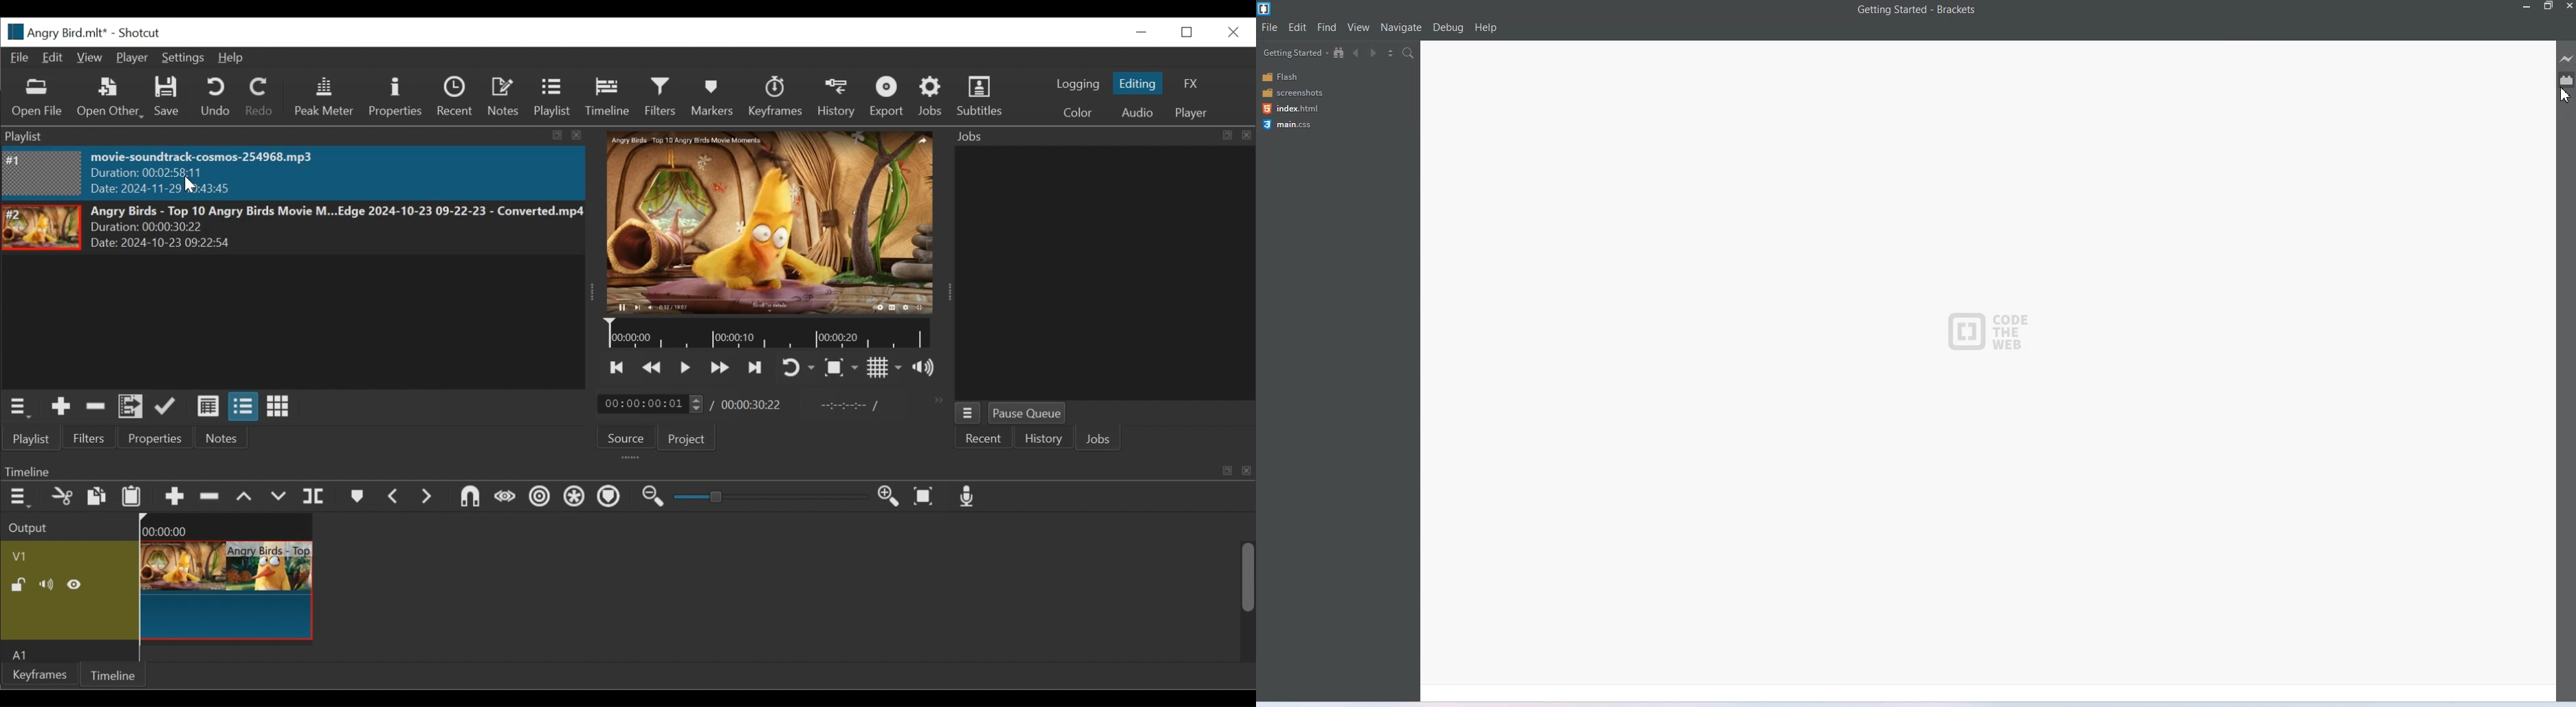  I want to click on Copy, so click(99, 498).